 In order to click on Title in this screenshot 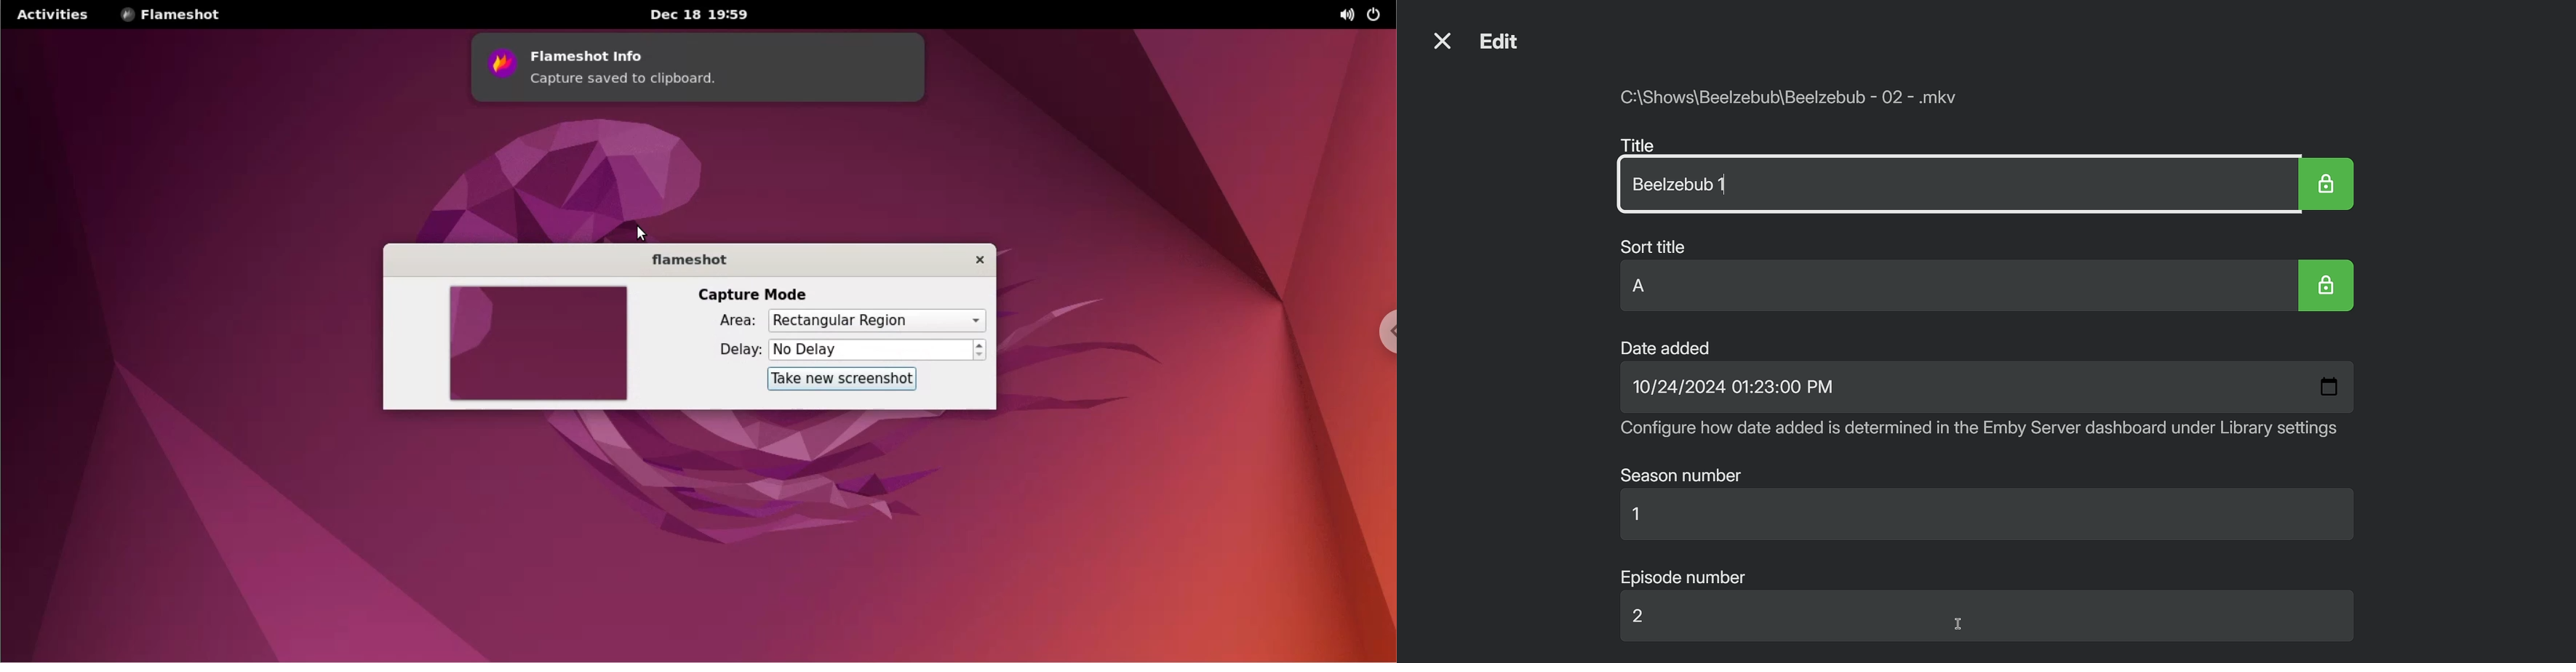, I will do `click(1639, 142)`.